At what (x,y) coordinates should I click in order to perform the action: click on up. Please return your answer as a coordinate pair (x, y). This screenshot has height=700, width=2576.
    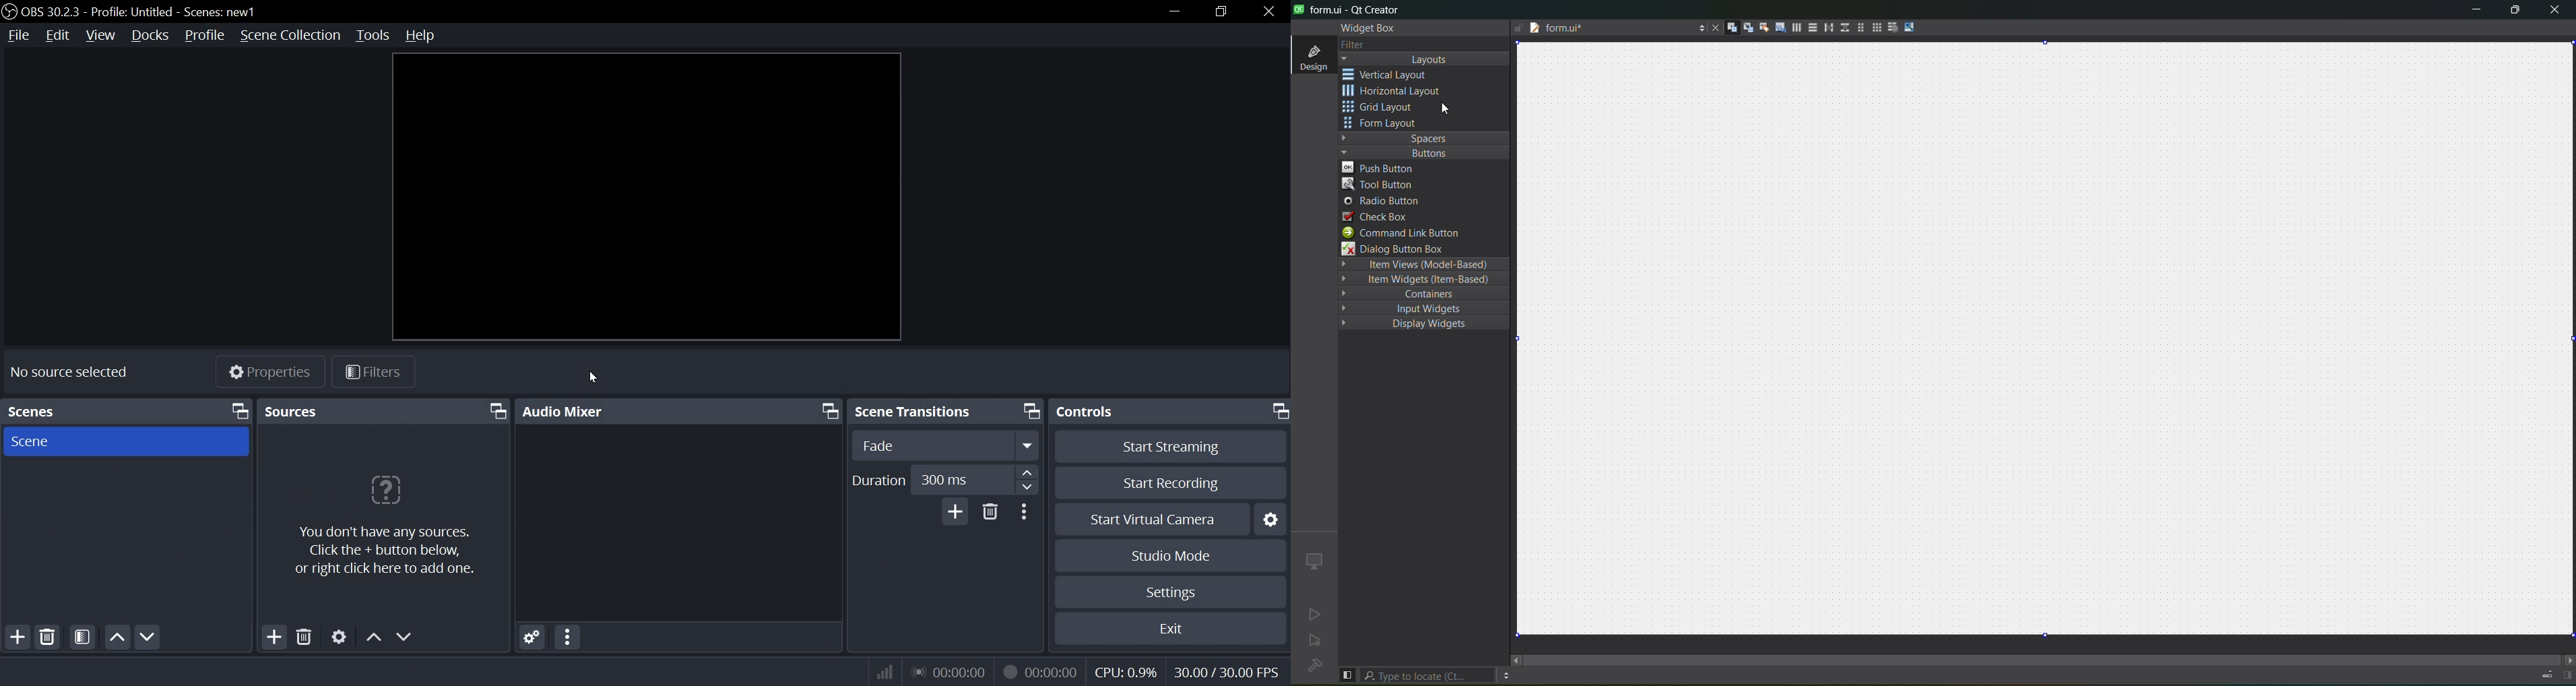
    Looking at the image, I should click on (1026, 472).